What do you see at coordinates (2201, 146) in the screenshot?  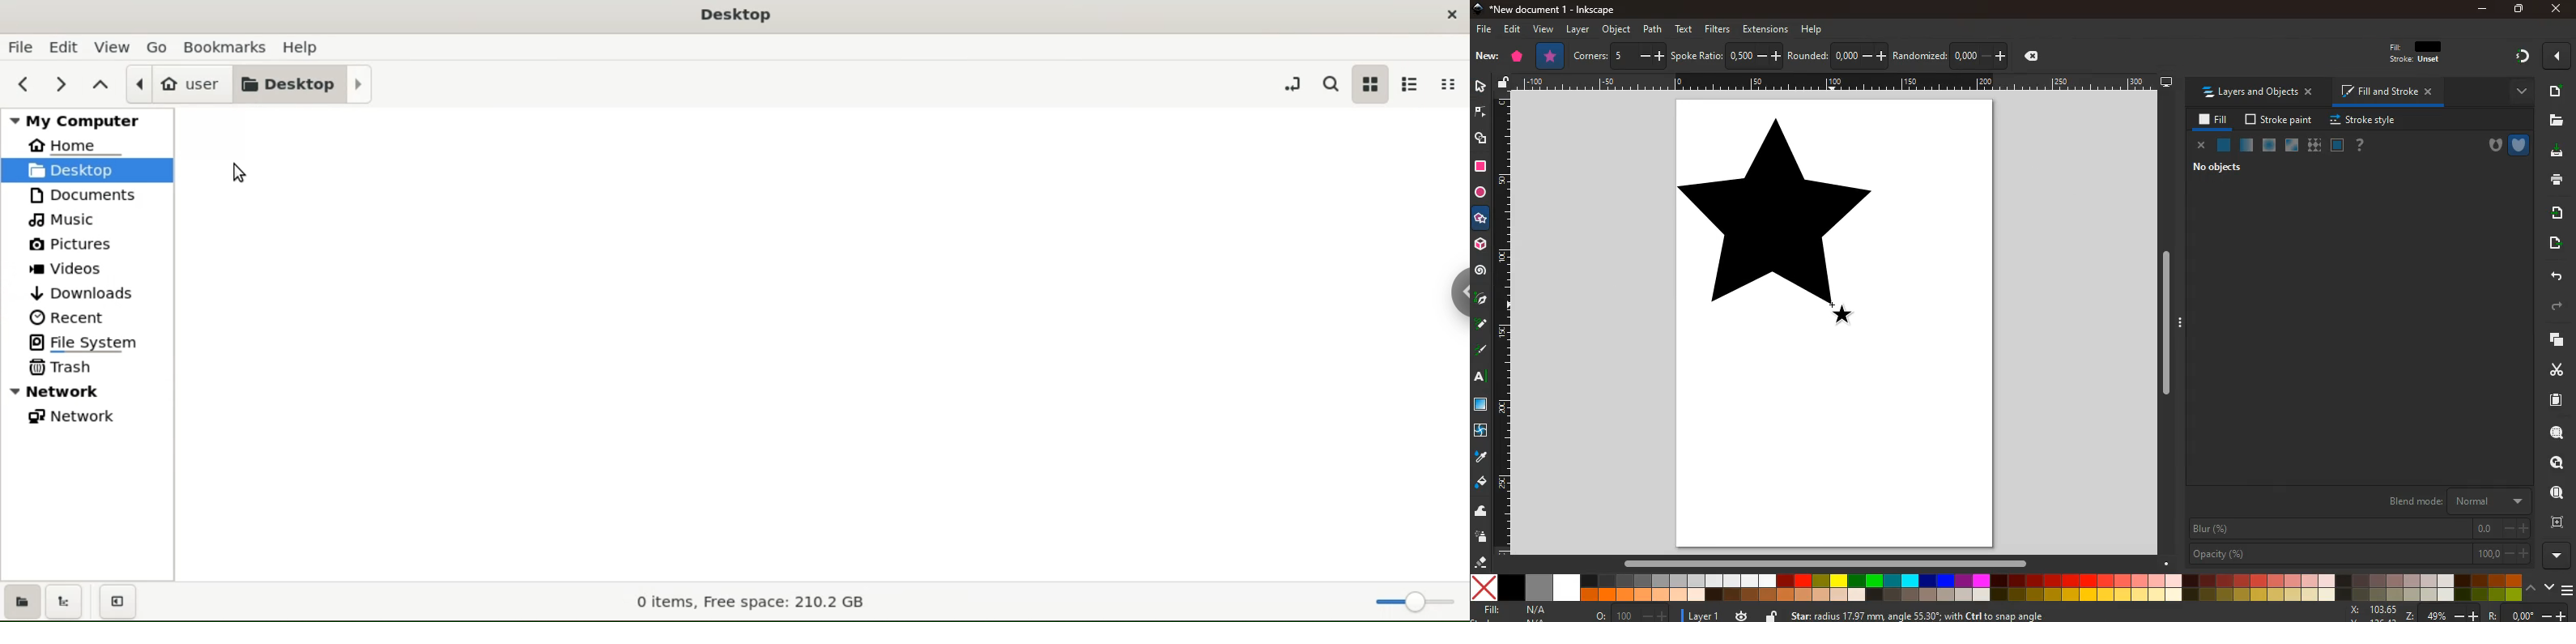 I see `close` at bounding box center [2201, 146].